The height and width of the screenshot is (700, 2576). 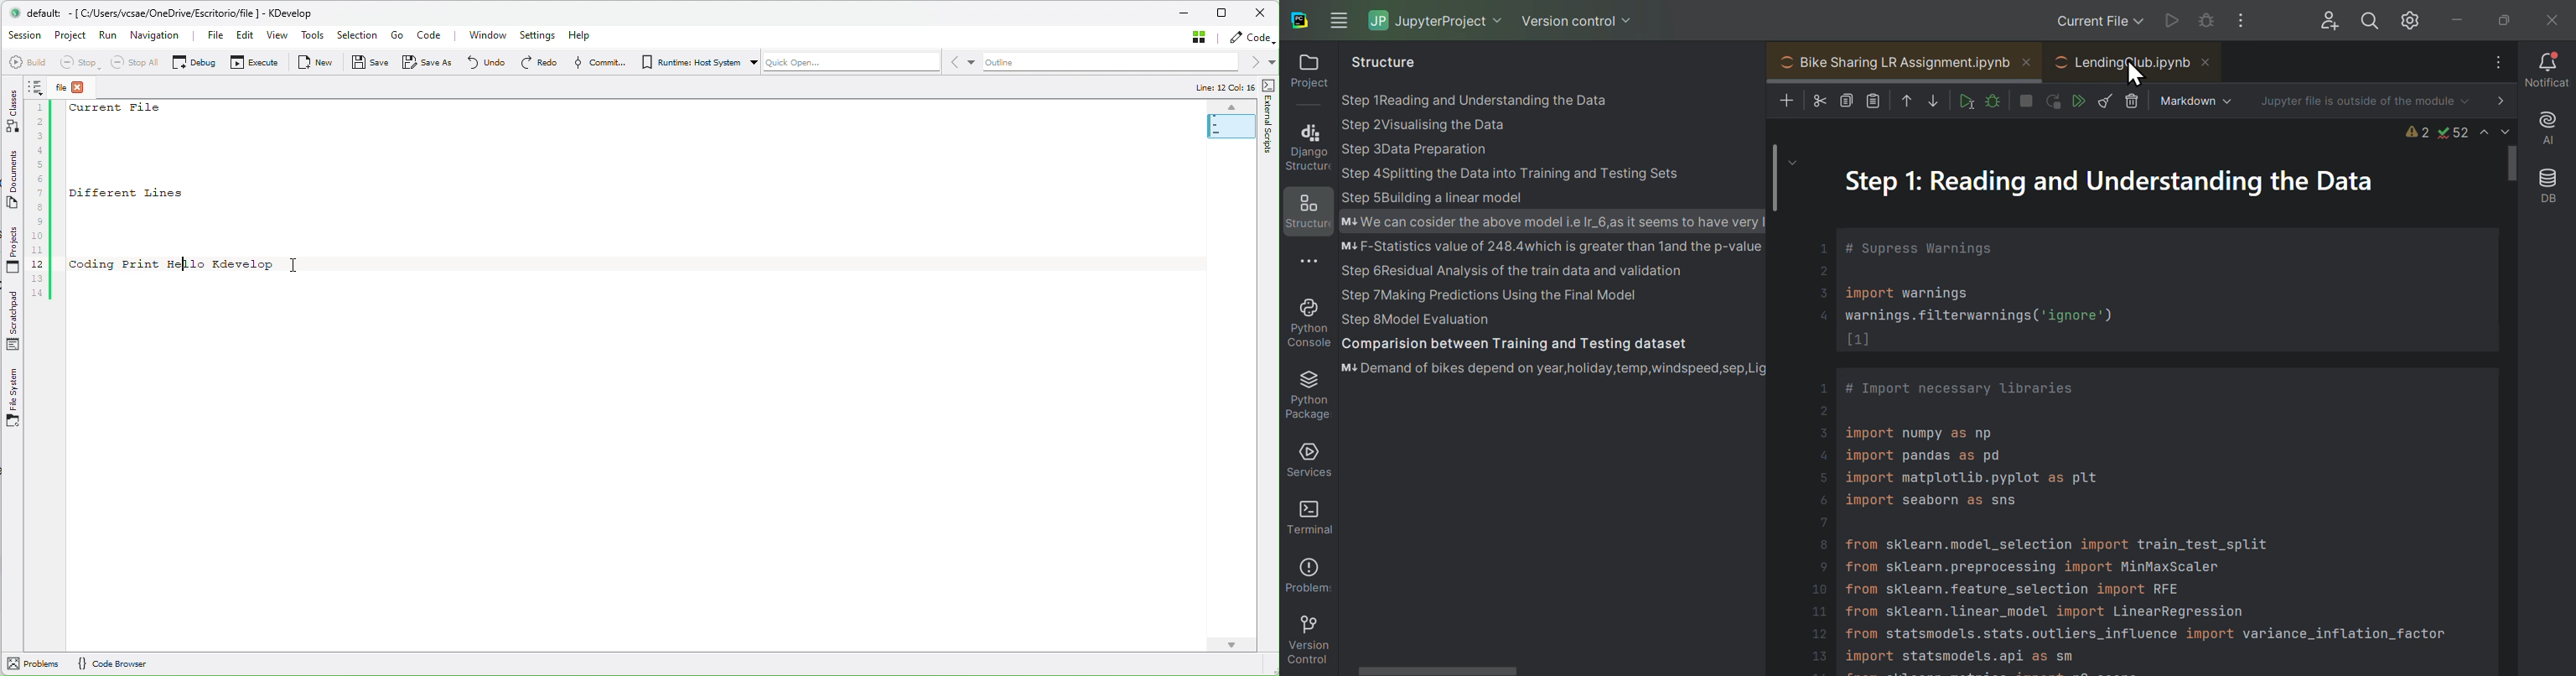 I want to click on Probelems {} Code Browser, so click(x=95, y=663).